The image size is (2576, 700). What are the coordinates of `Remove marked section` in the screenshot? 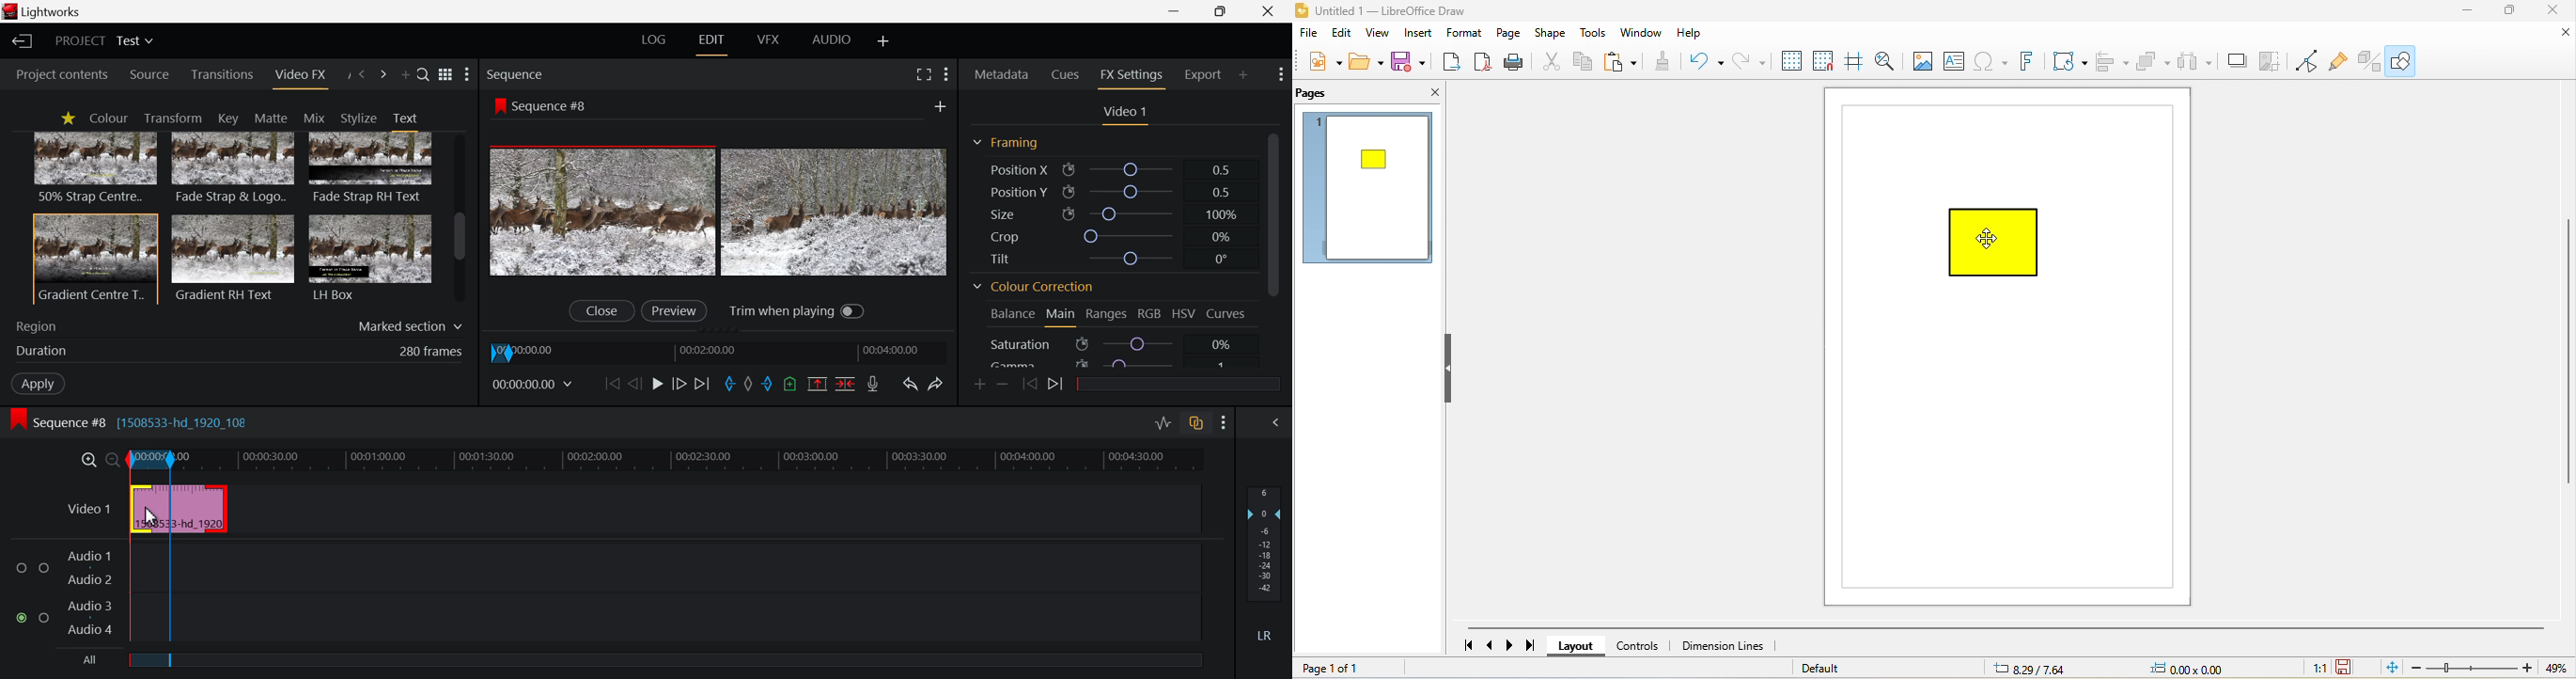 It's located at (817, 383).